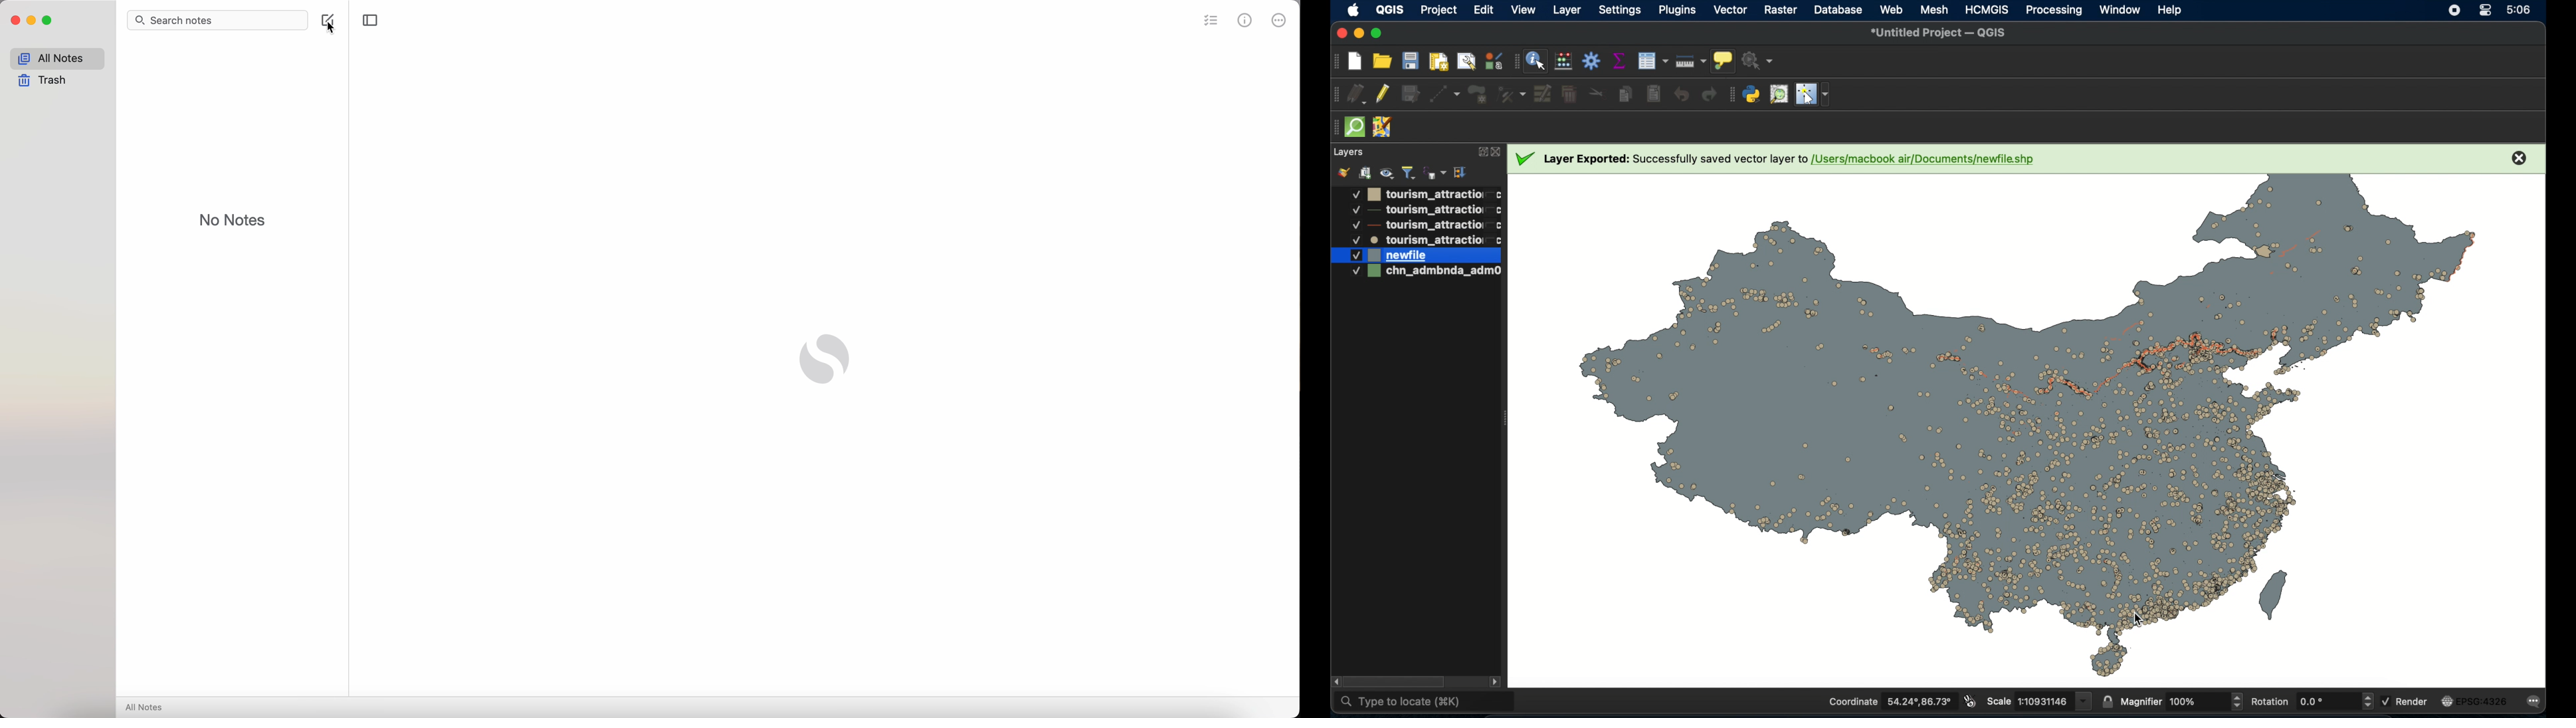 This screenshot has width=2576, height=728. I want to click on Simplenote logo, so click(828, 357).